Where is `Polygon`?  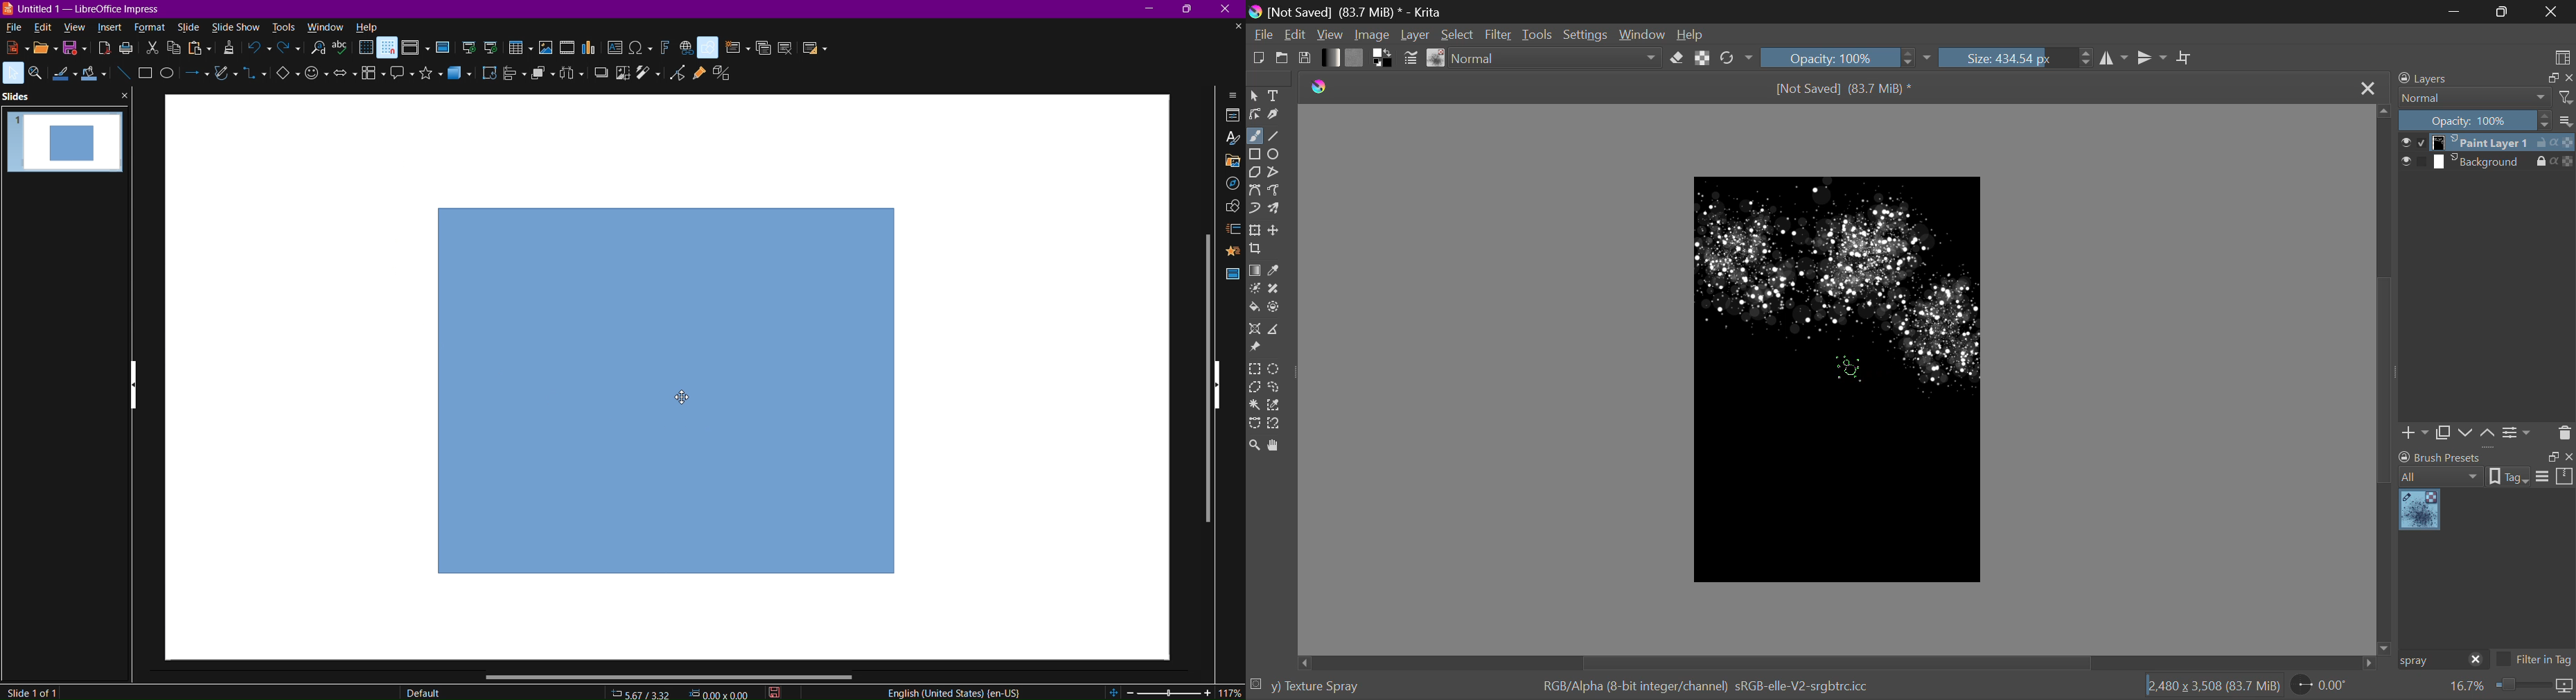
Polygon is located at coordinates (1255, 173).